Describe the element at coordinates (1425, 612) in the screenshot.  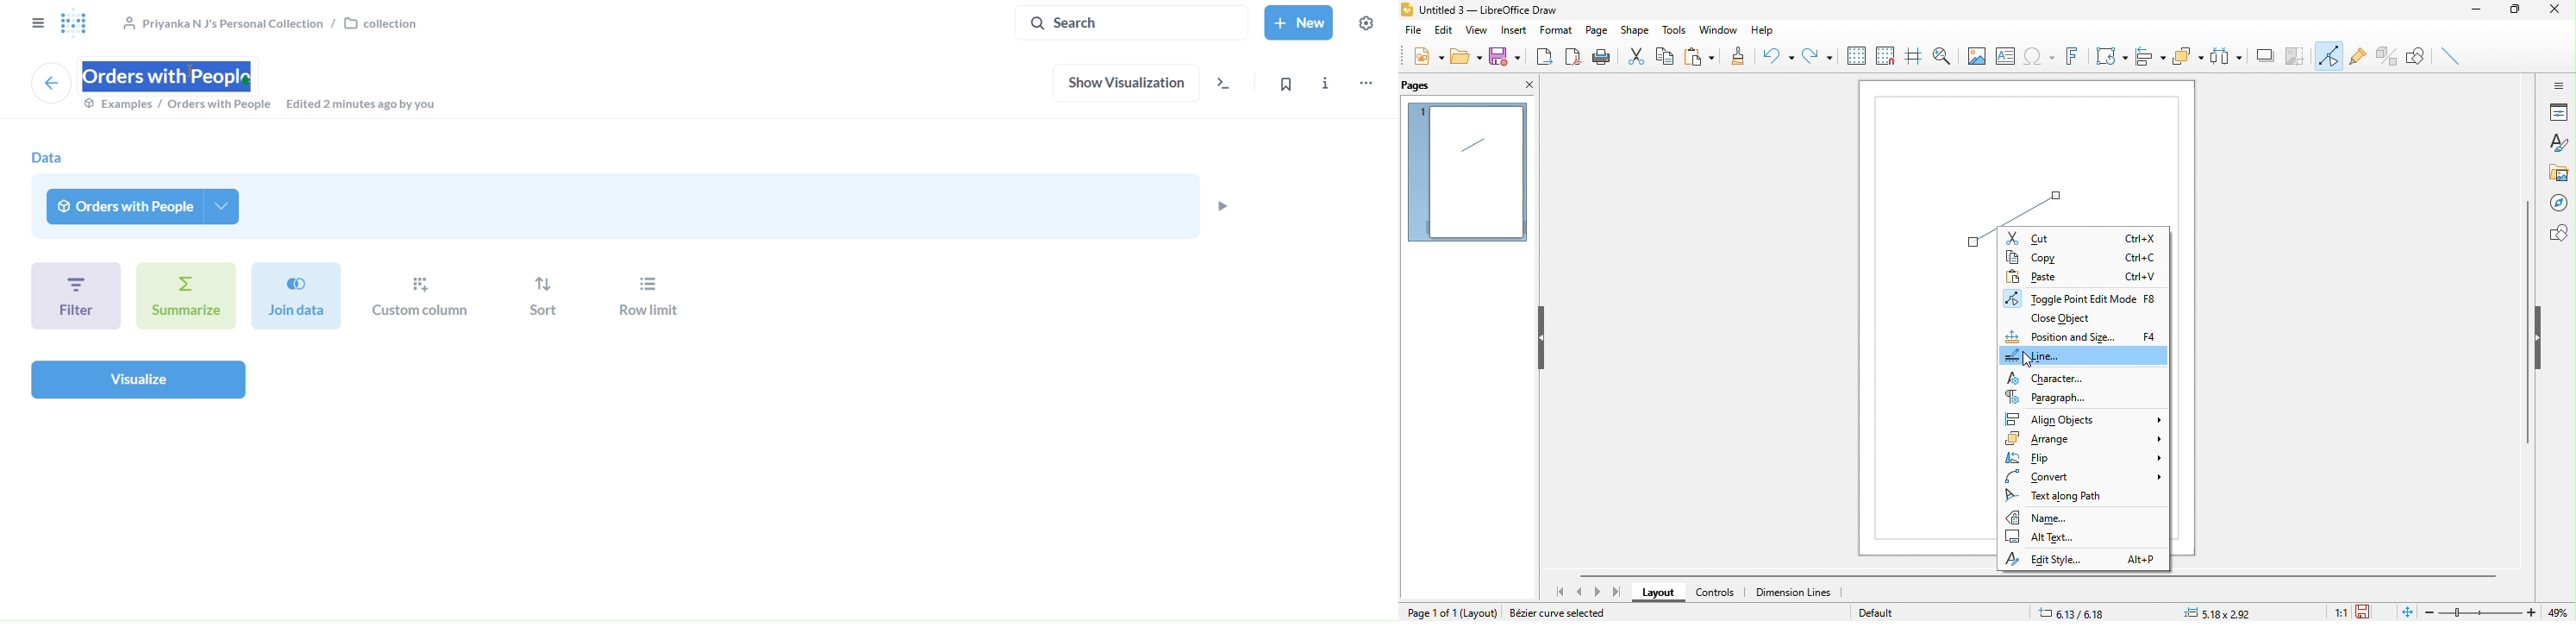
I see `page 1 of 1` at that location.